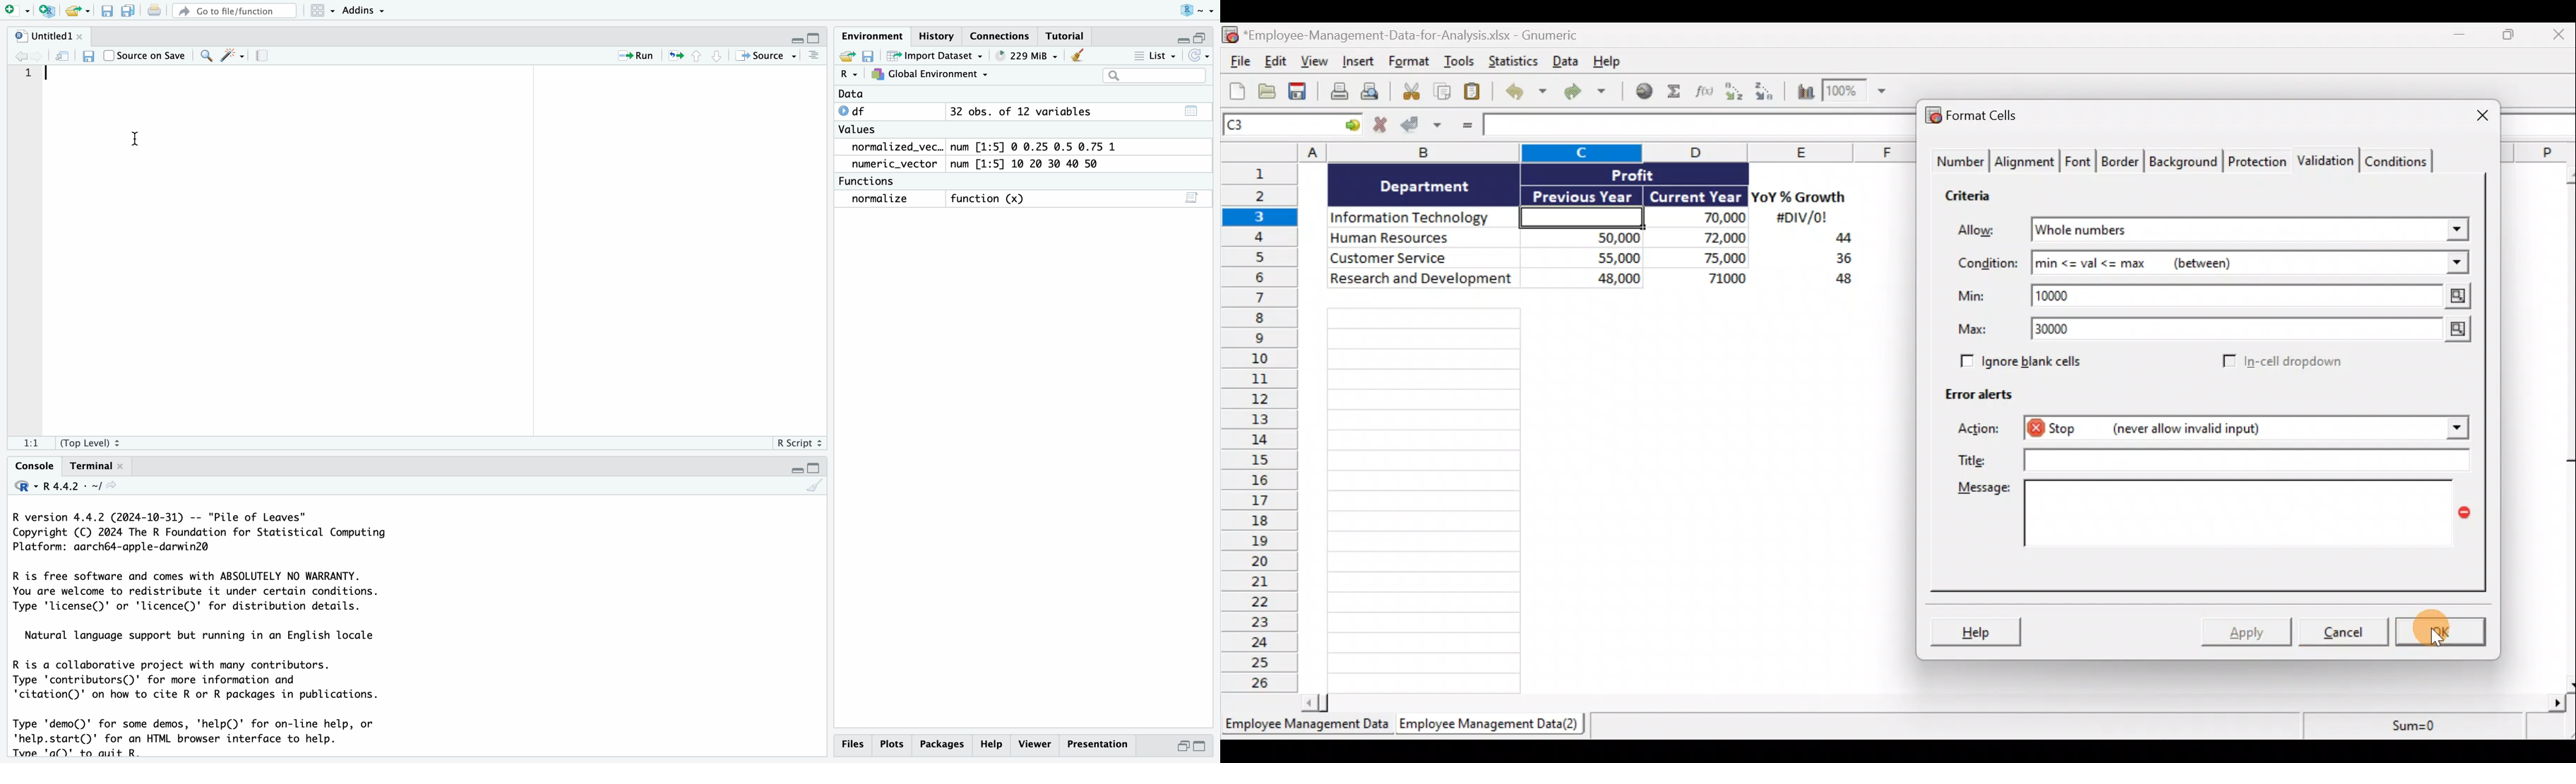 The height and width of the screenshot is (784, 2576). Describe the element at coordinates (1465, 127) in the screenshot. I see `Enter formula` at that location.